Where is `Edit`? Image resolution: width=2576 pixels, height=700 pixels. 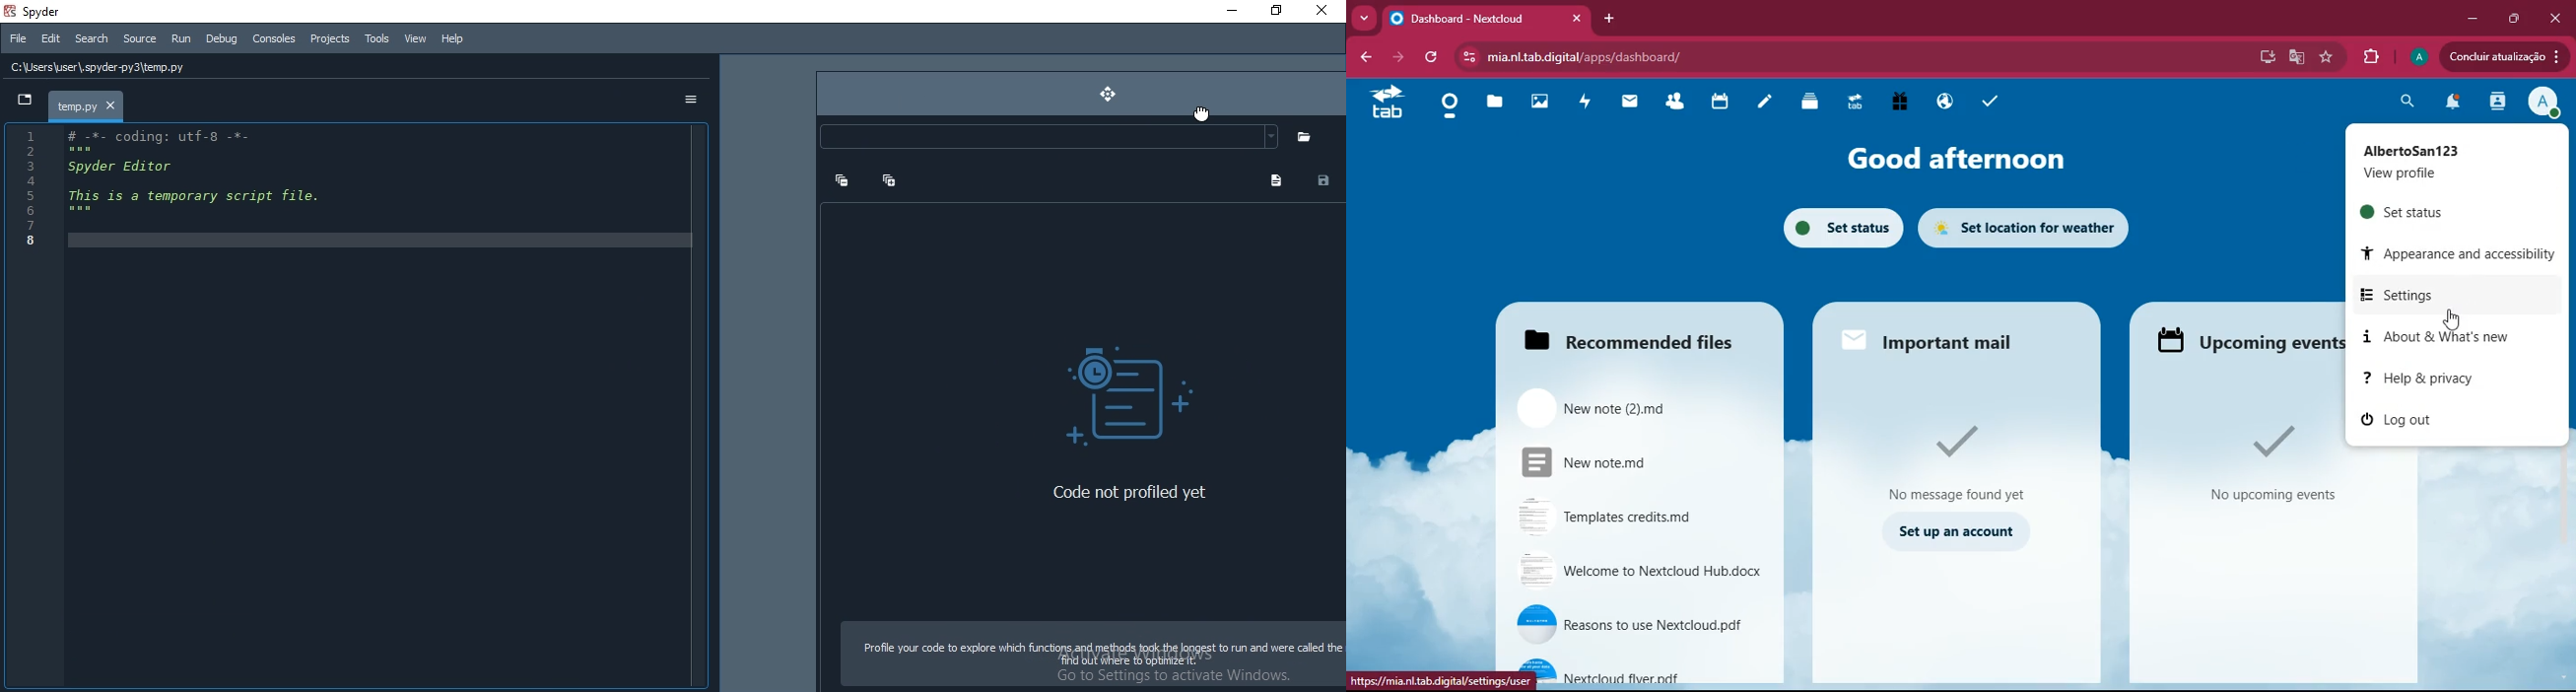
Edit is located at coordinates (49, 37).